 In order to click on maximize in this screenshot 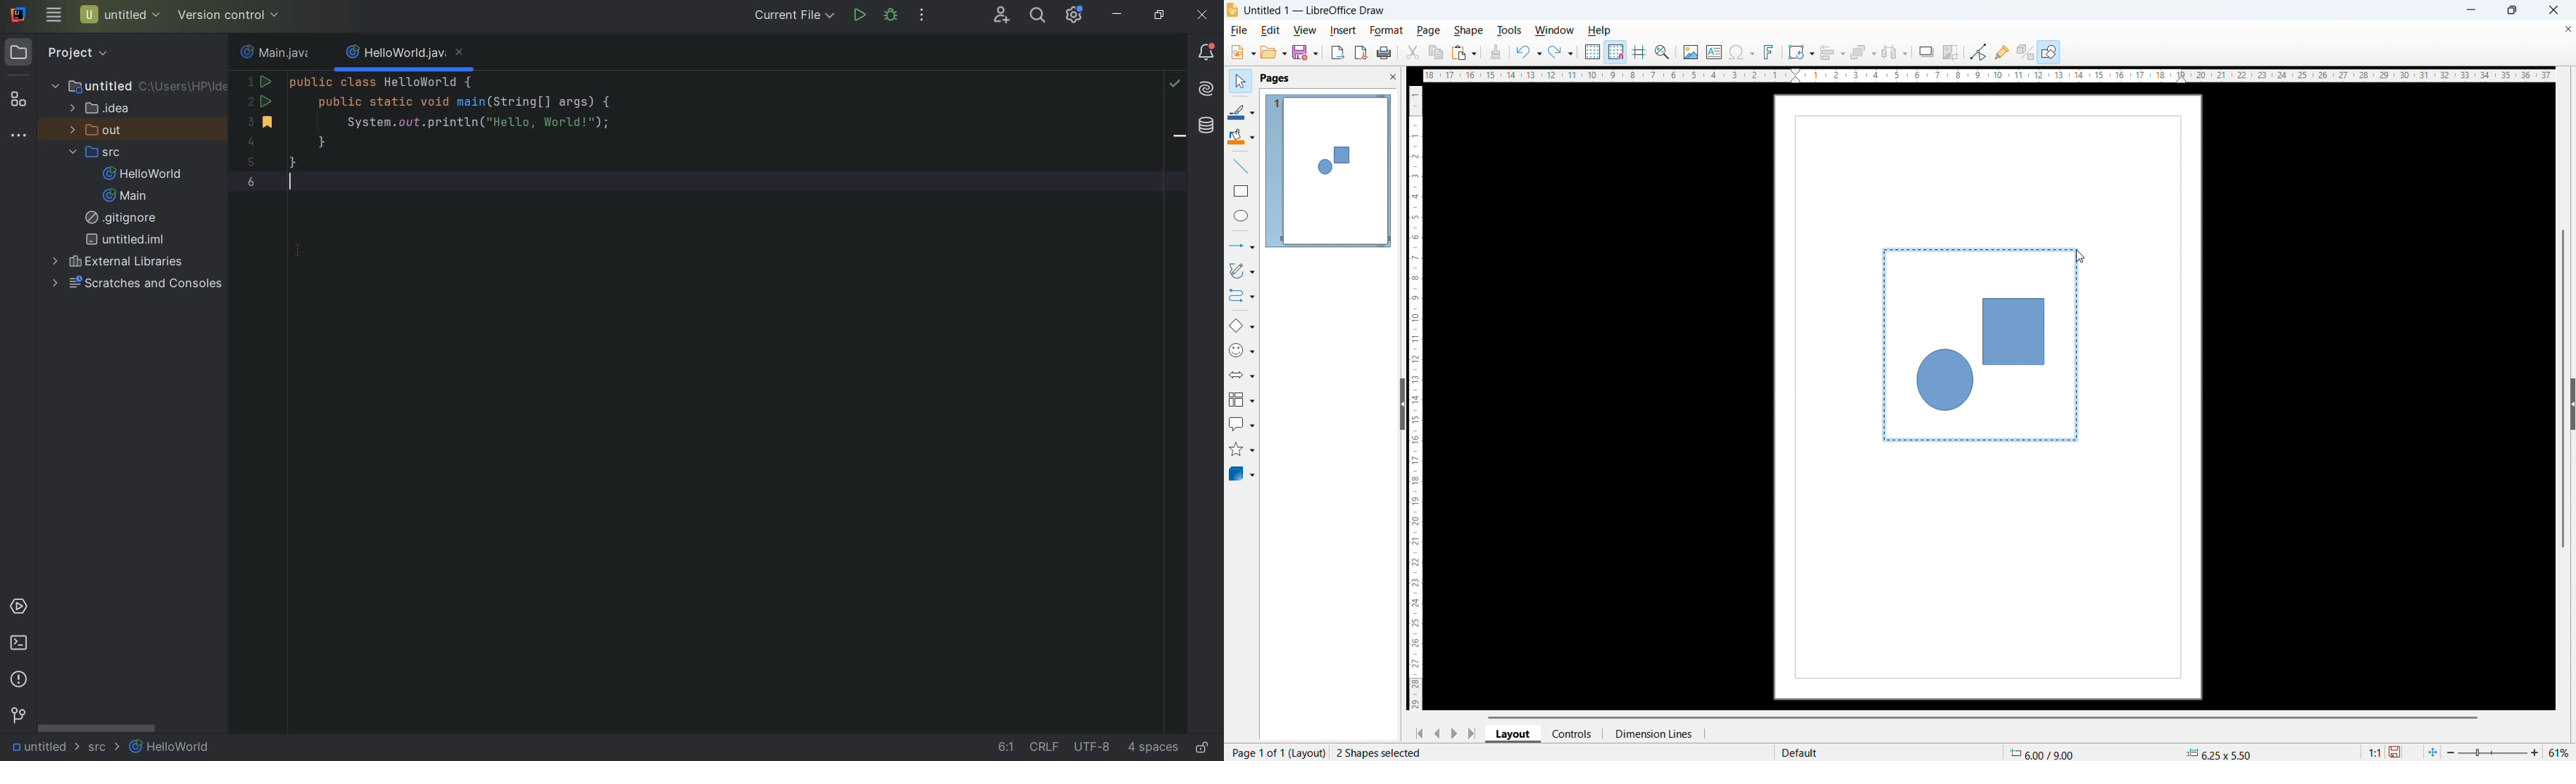, I will do `click(2514, 11)`.